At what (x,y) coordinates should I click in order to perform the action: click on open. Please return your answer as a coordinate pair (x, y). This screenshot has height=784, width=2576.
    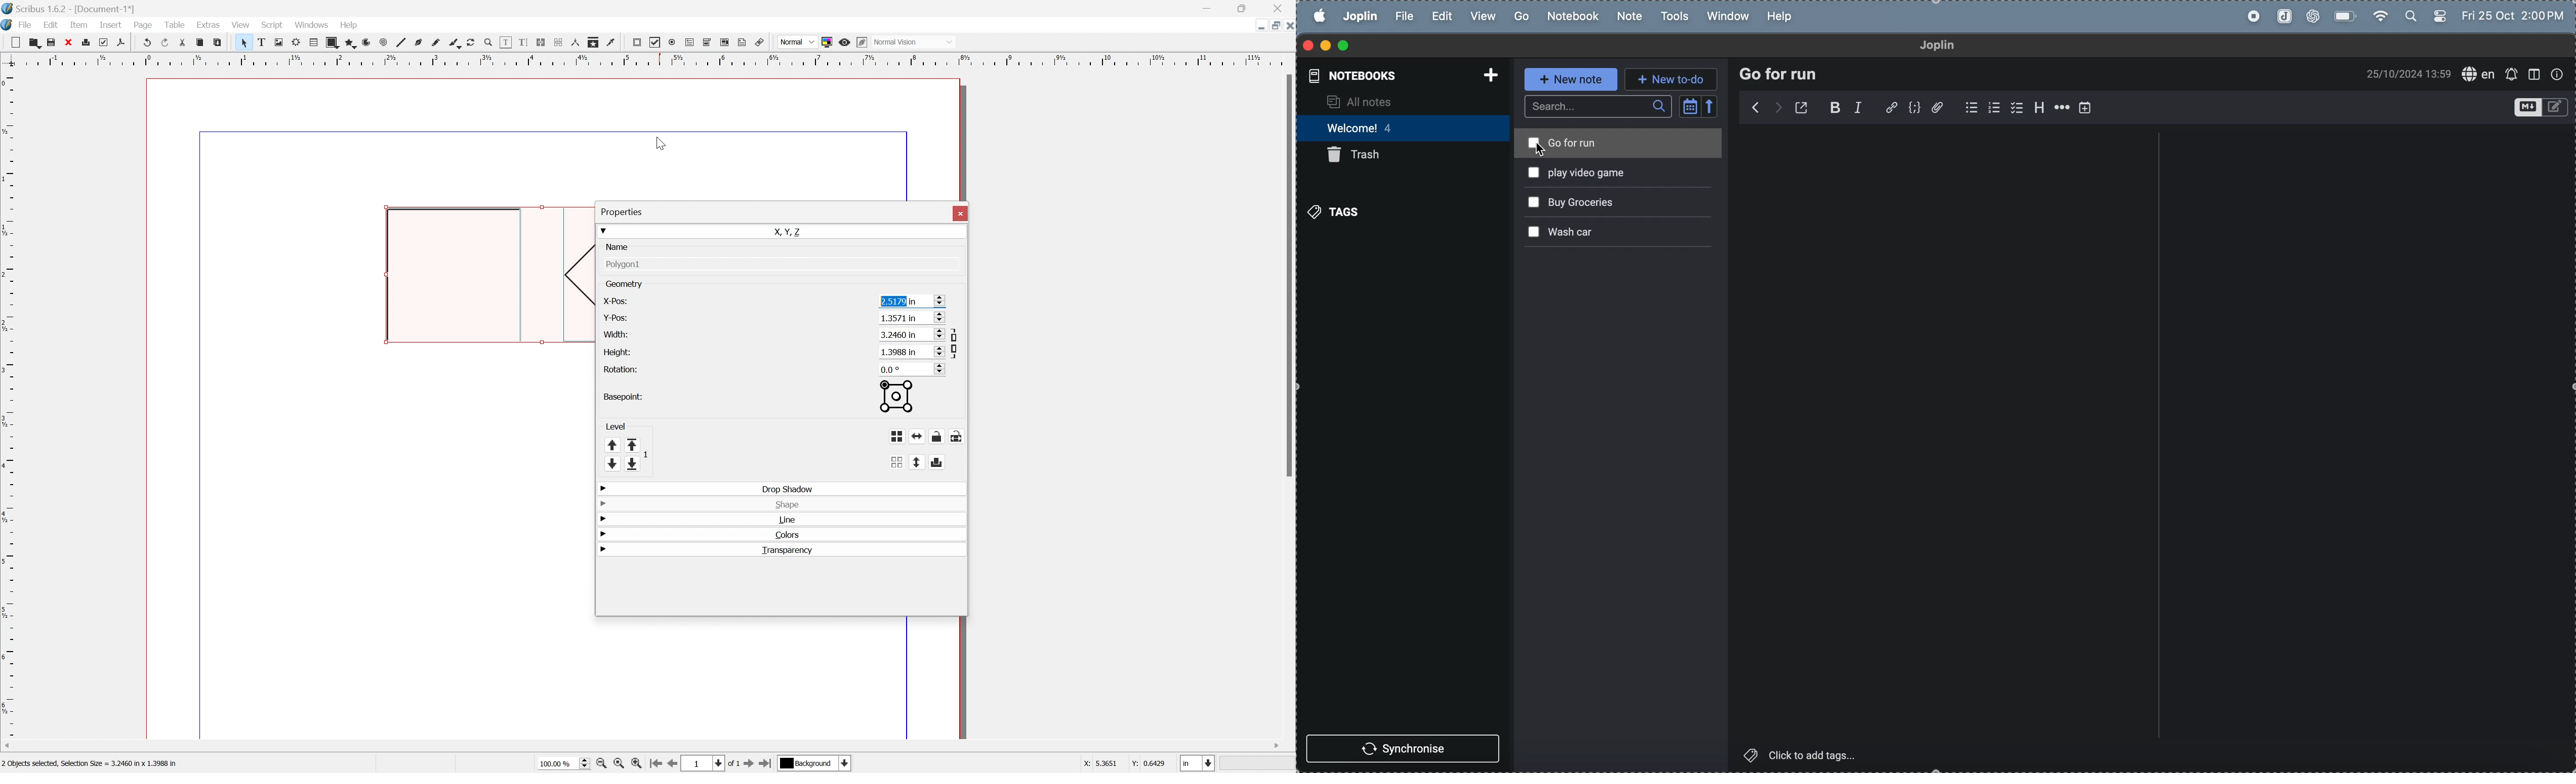
    Looking at the image, I should click on (35, 41).